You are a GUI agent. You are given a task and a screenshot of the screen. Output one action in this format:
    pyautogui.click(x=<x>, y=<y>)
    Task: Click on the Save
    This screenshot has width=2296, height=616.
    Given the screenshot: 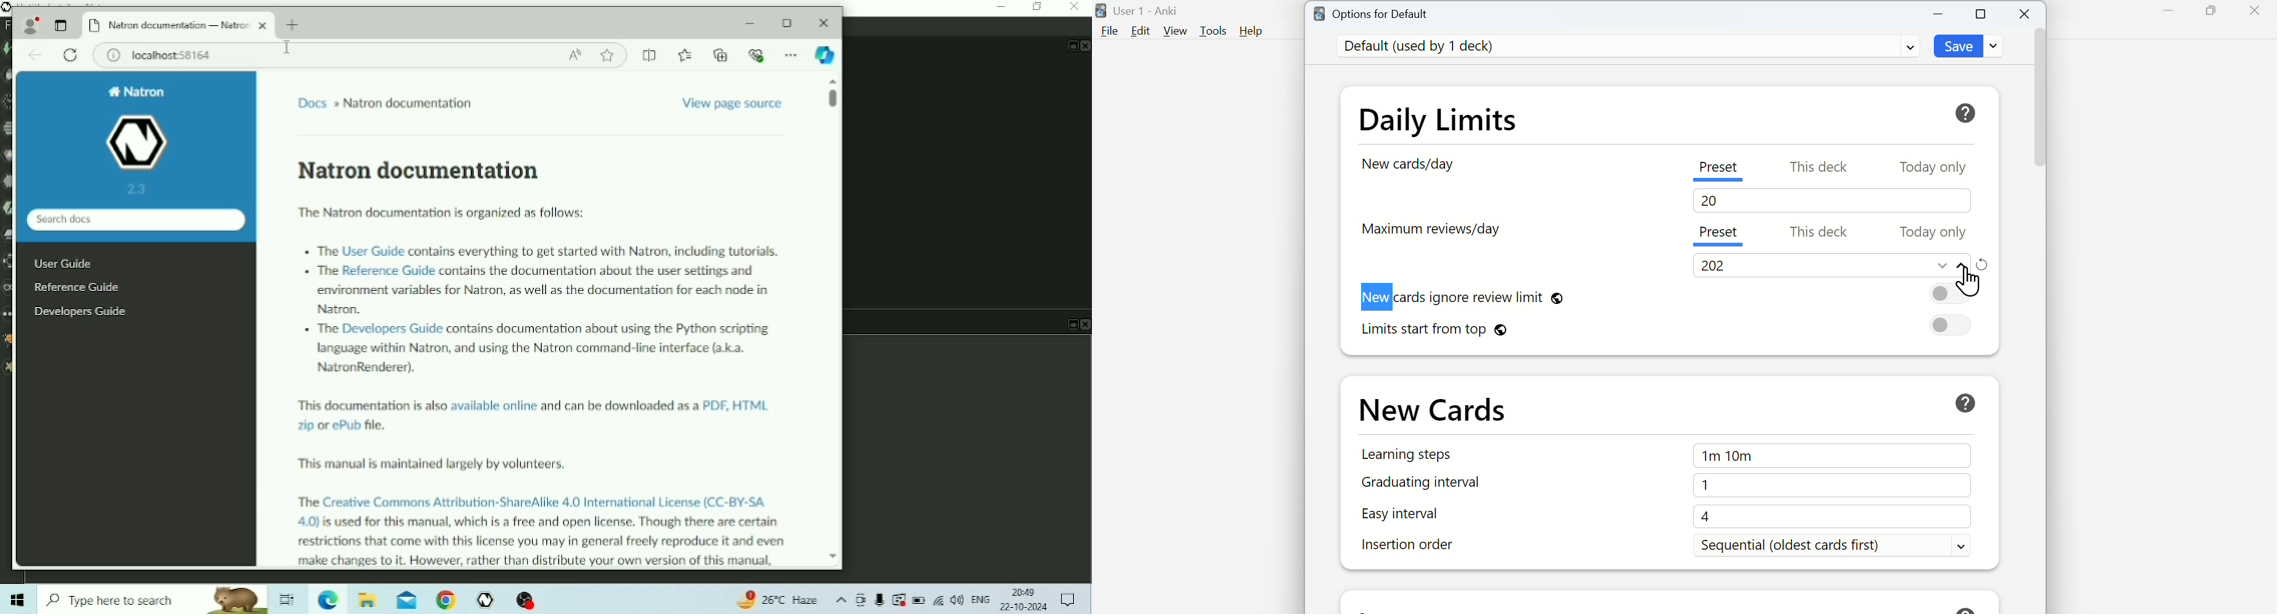 What is the action you would take?
    pyautogui.click(x=1971, y=46)
    